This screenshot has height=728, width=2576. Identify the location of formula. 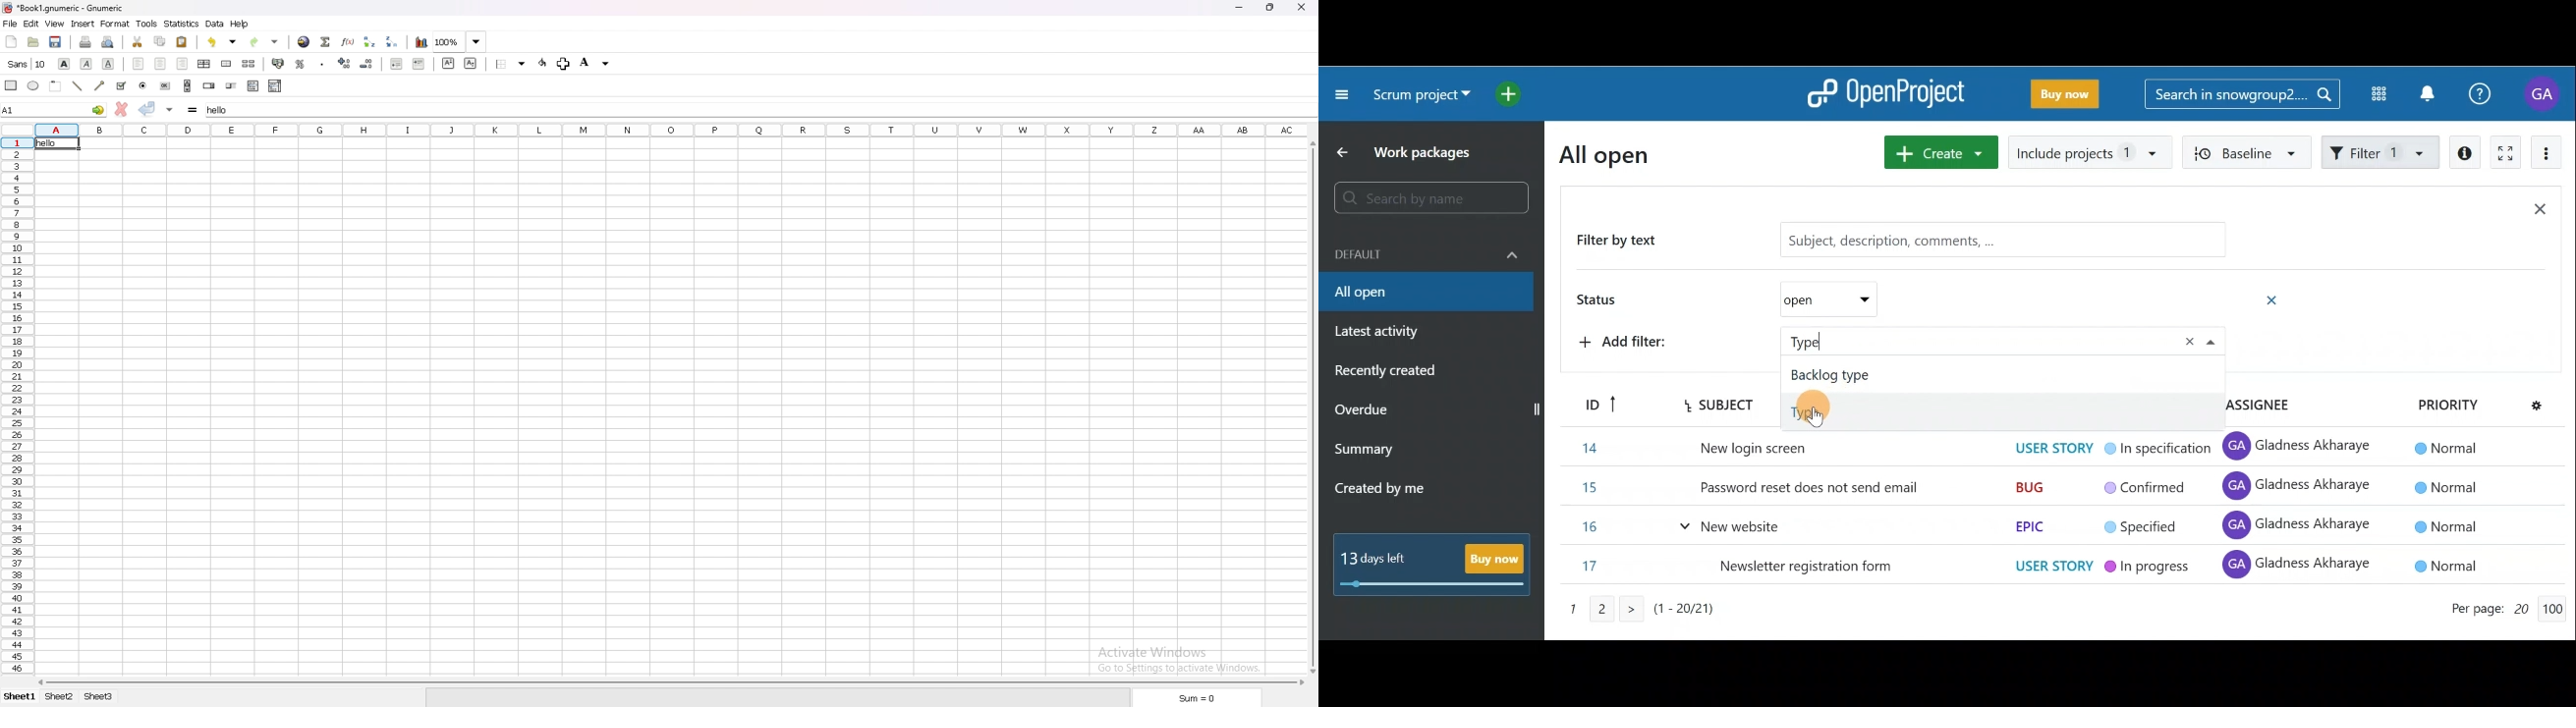
(194, 108).